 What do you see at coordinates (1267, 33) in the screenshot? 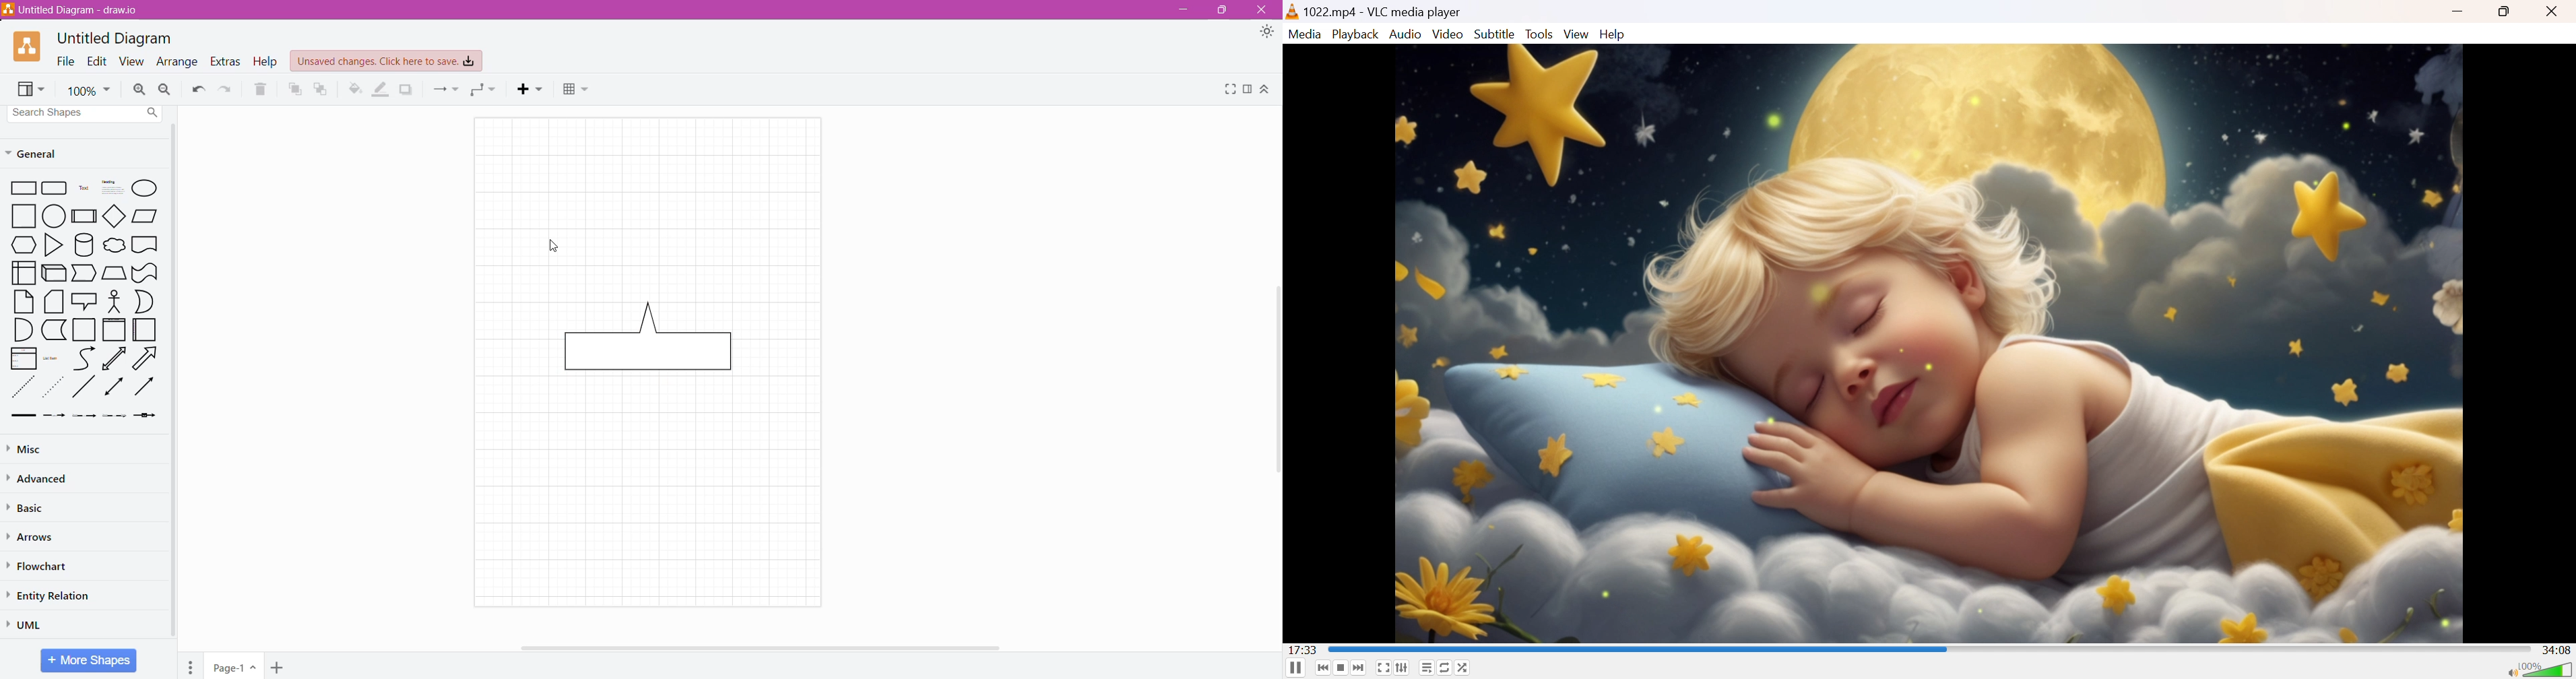
I see `Appearance` at bounding box center [1267, 33].